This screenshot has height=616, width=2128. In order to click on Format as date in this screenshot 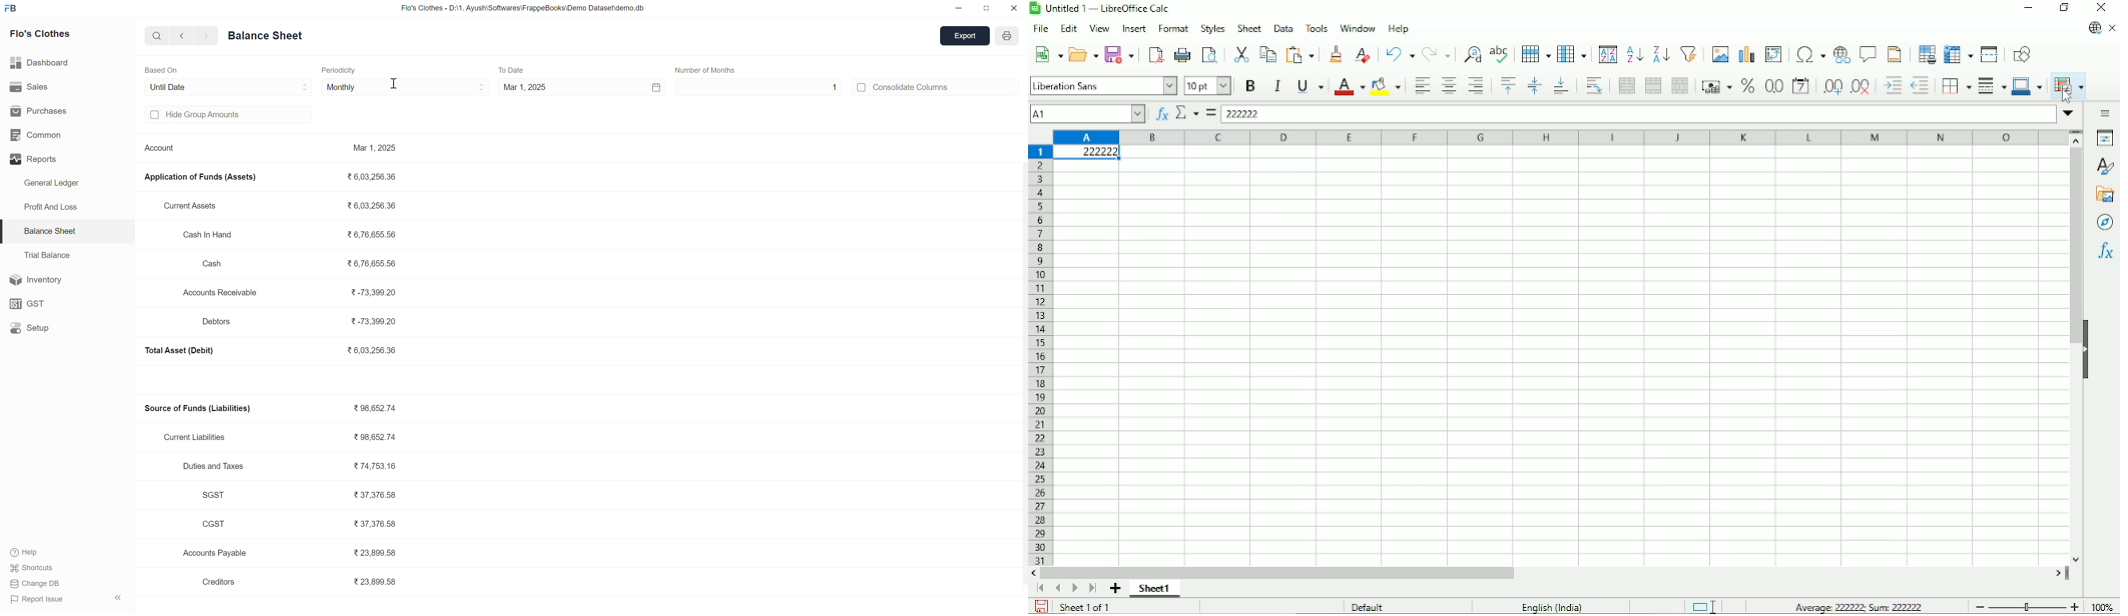, I will do `click(1800, 86)`.